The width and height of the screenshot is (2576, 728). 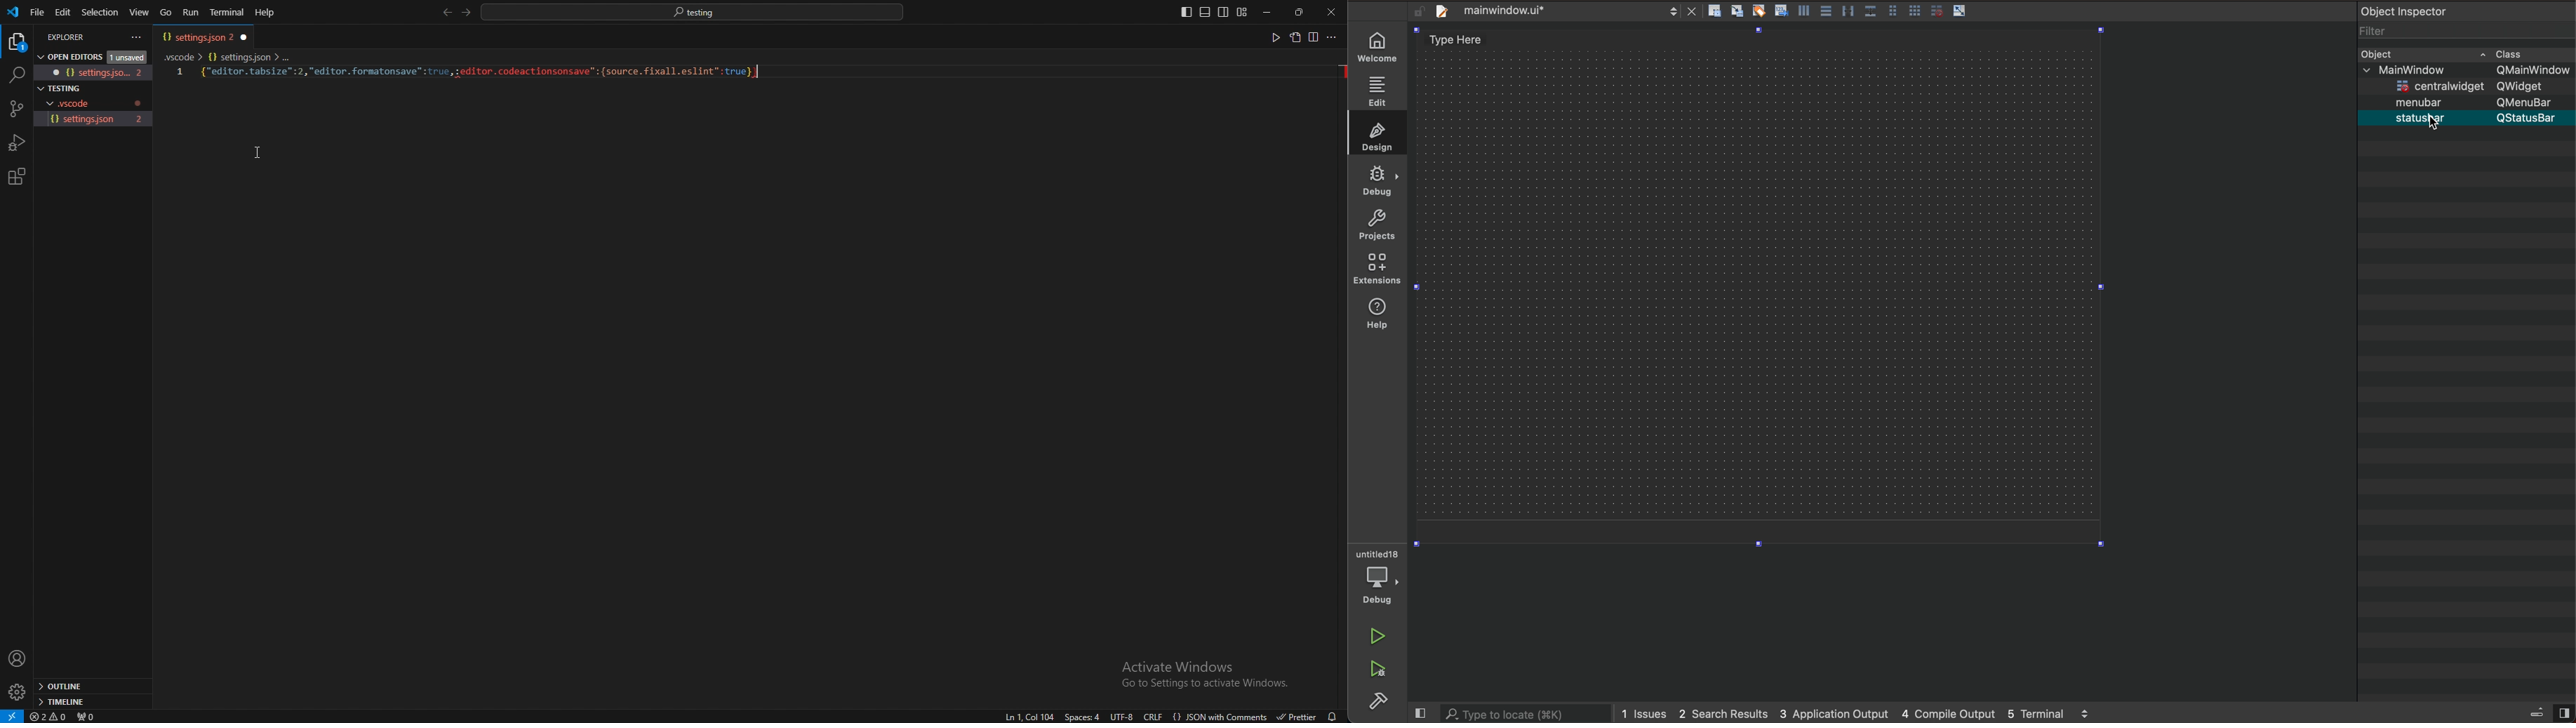 What do you see at coordinates (1468, 44) in the screenshot?
I see `type here` at bounding box center [1468, 44].